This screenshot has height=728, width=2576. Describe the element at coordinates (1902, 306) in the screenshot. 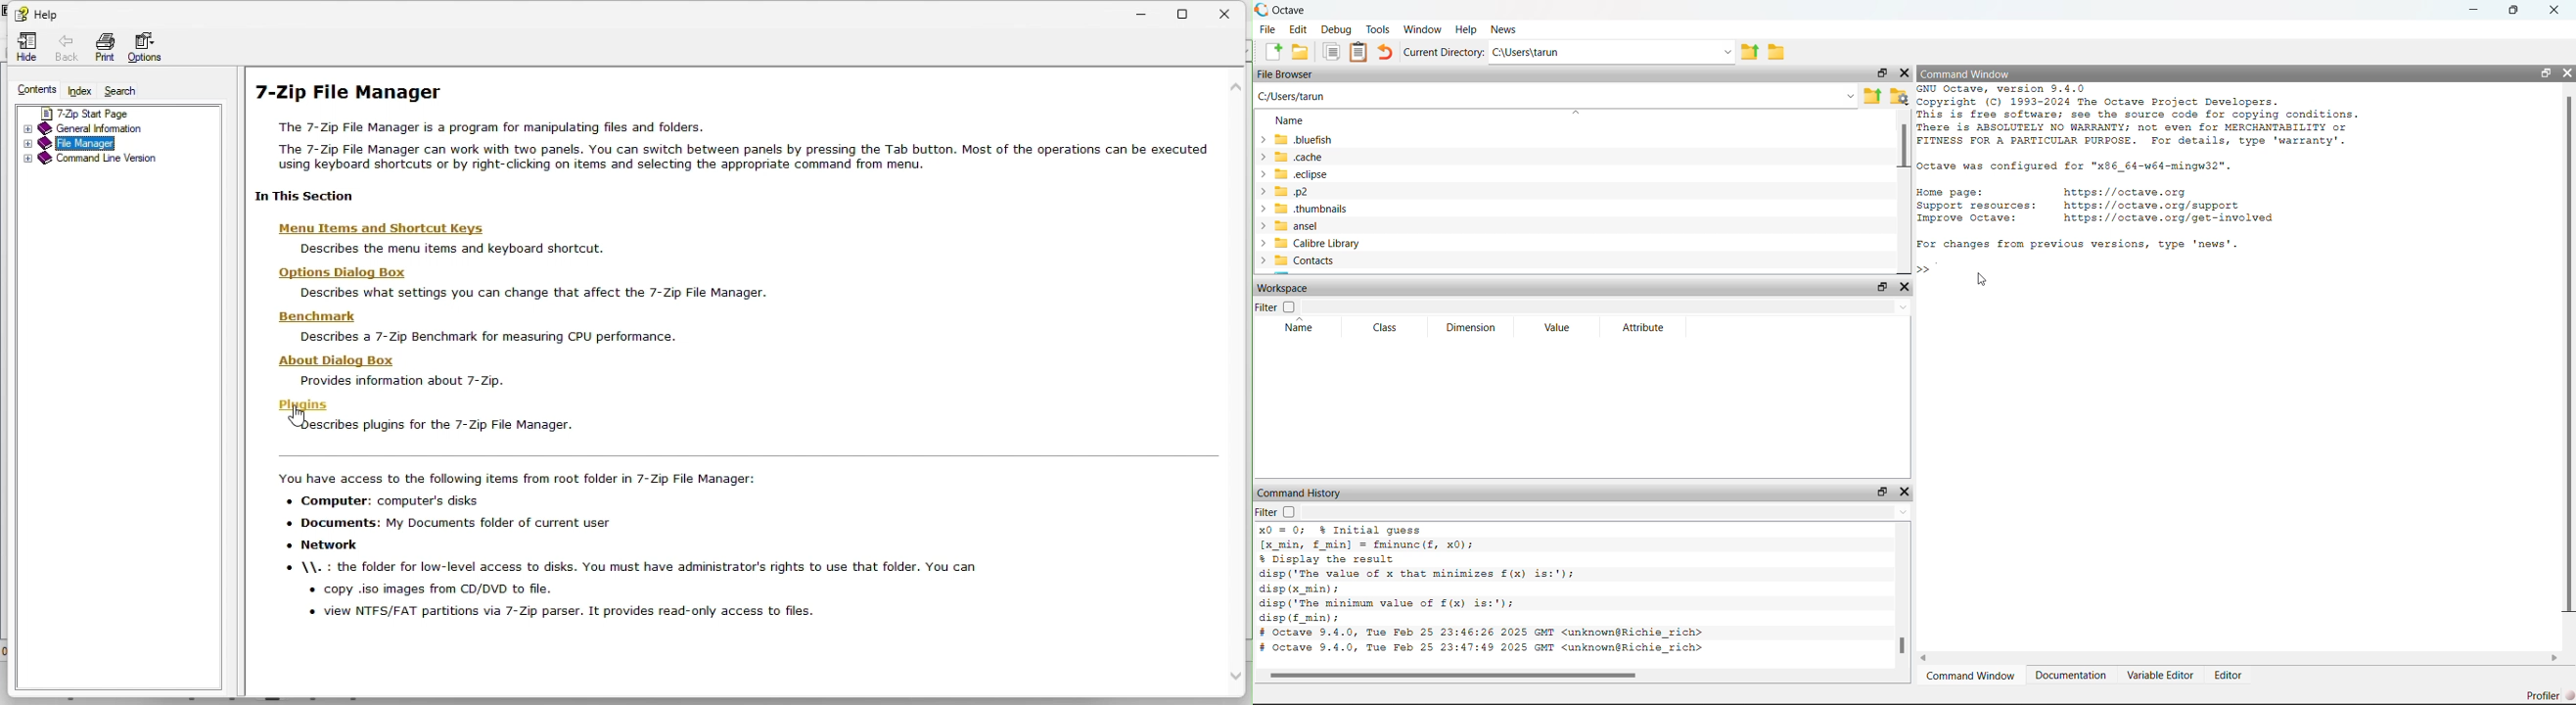

I see `Dropdown` at that location.